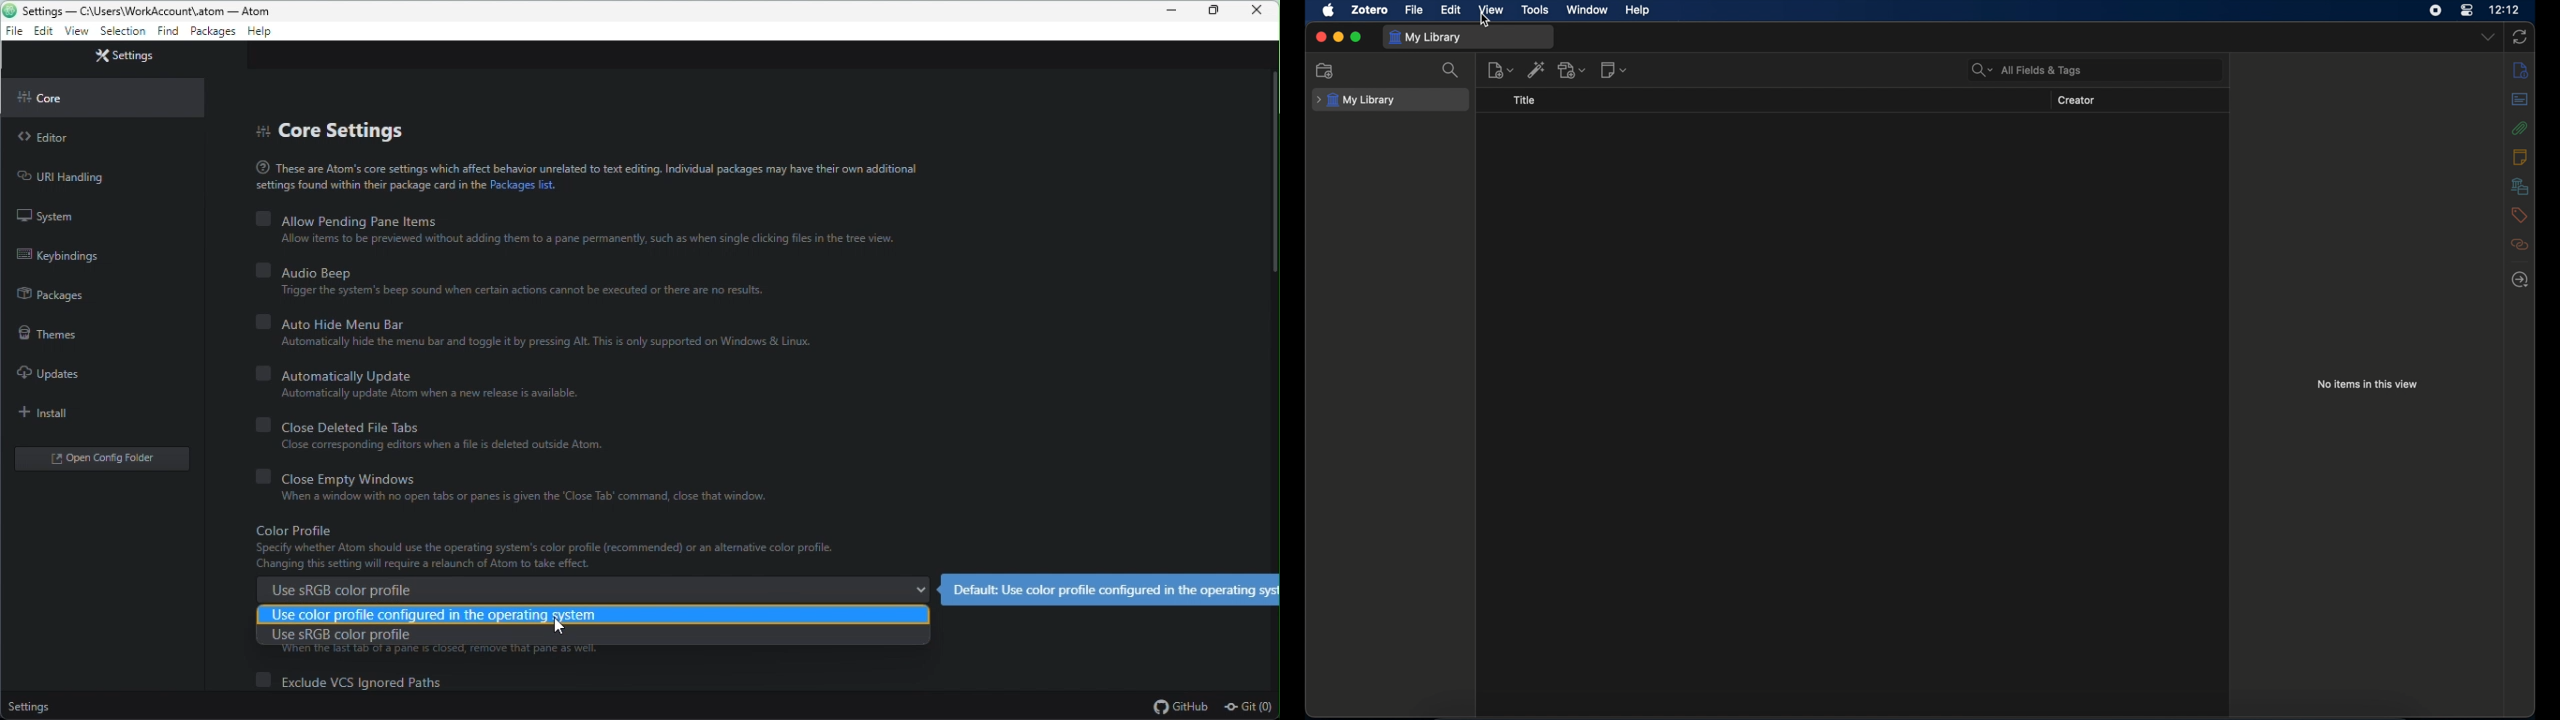 Image resolution: width=2576 pixels, height=728 pixels. Describe the element at coordinates (1537, 69) in the screenshot. I see `add item by identifier` at that location.